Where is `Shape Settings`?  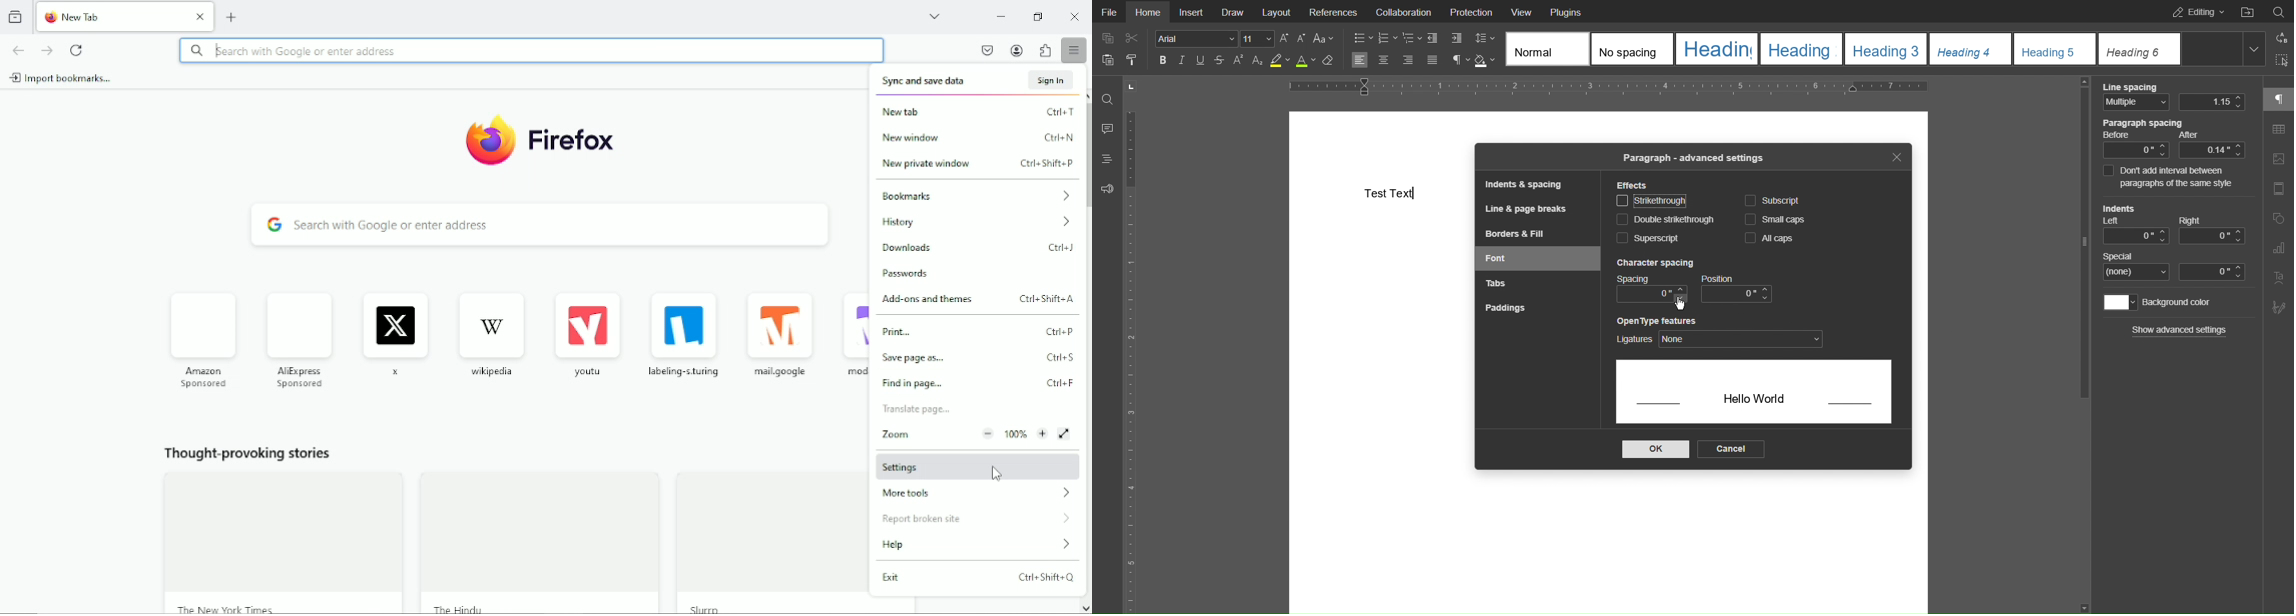 Shape Settings is located at coordinates (2279, 221).